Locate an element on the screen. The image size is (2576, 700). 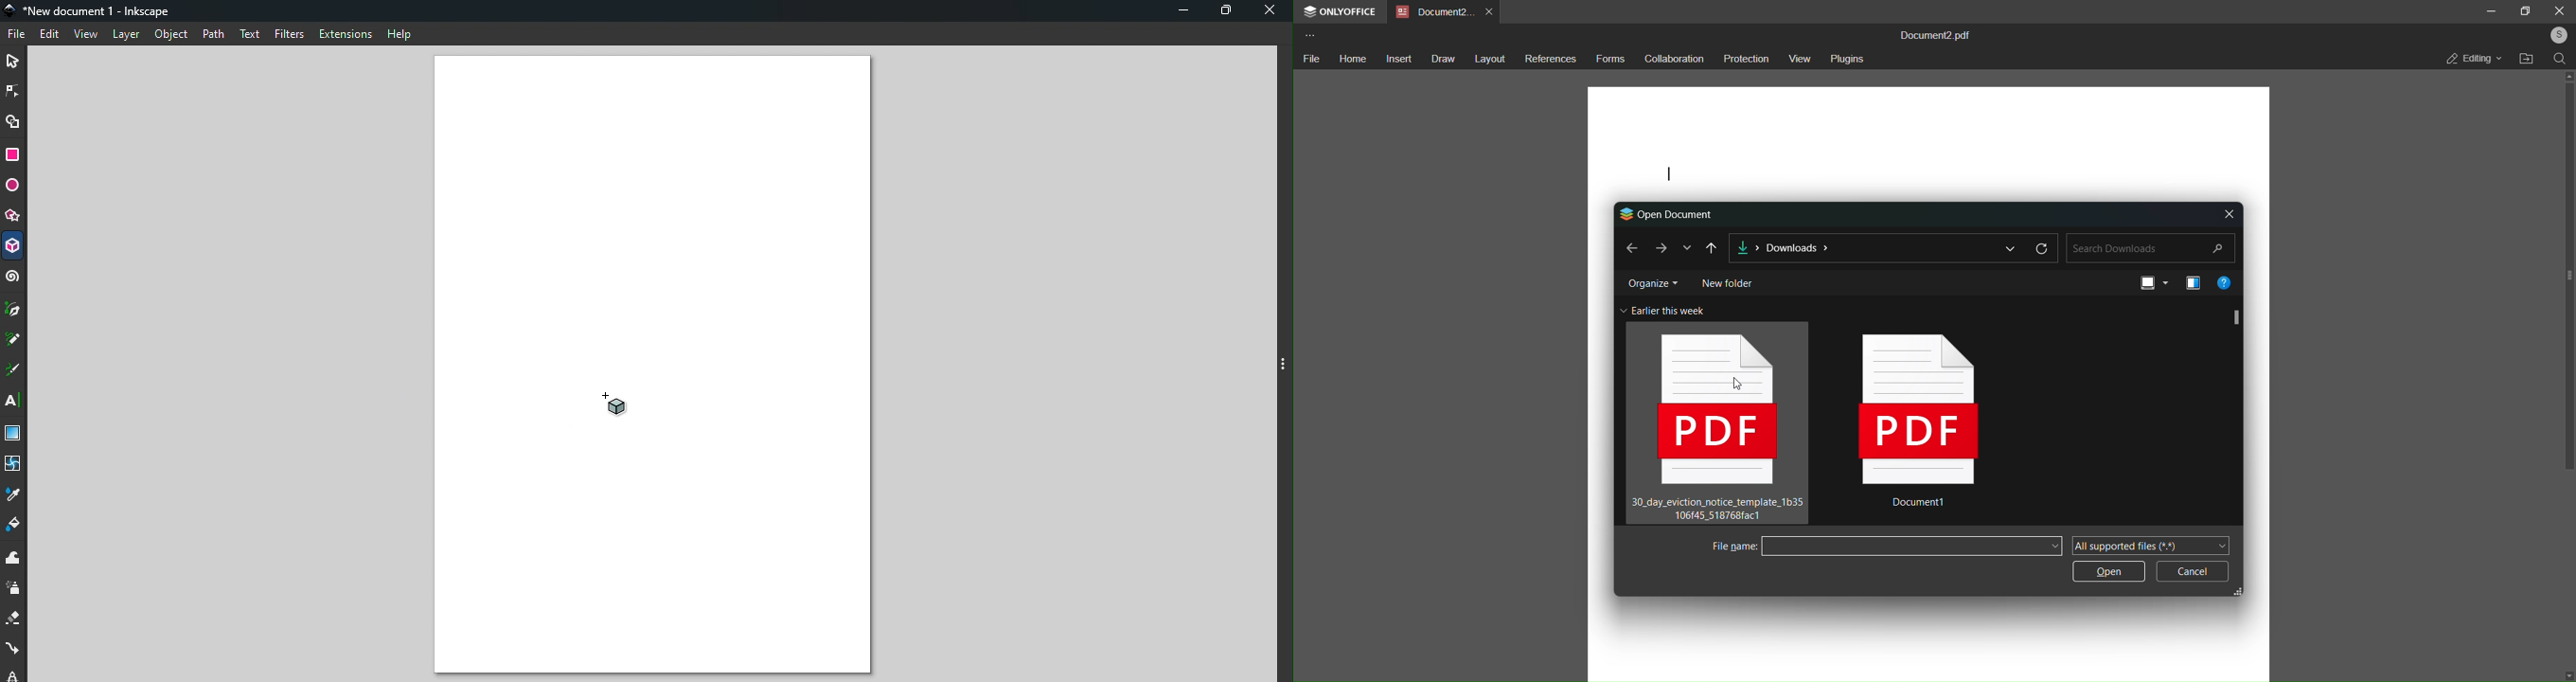
Pen tool is located at coordinates (15, 311).